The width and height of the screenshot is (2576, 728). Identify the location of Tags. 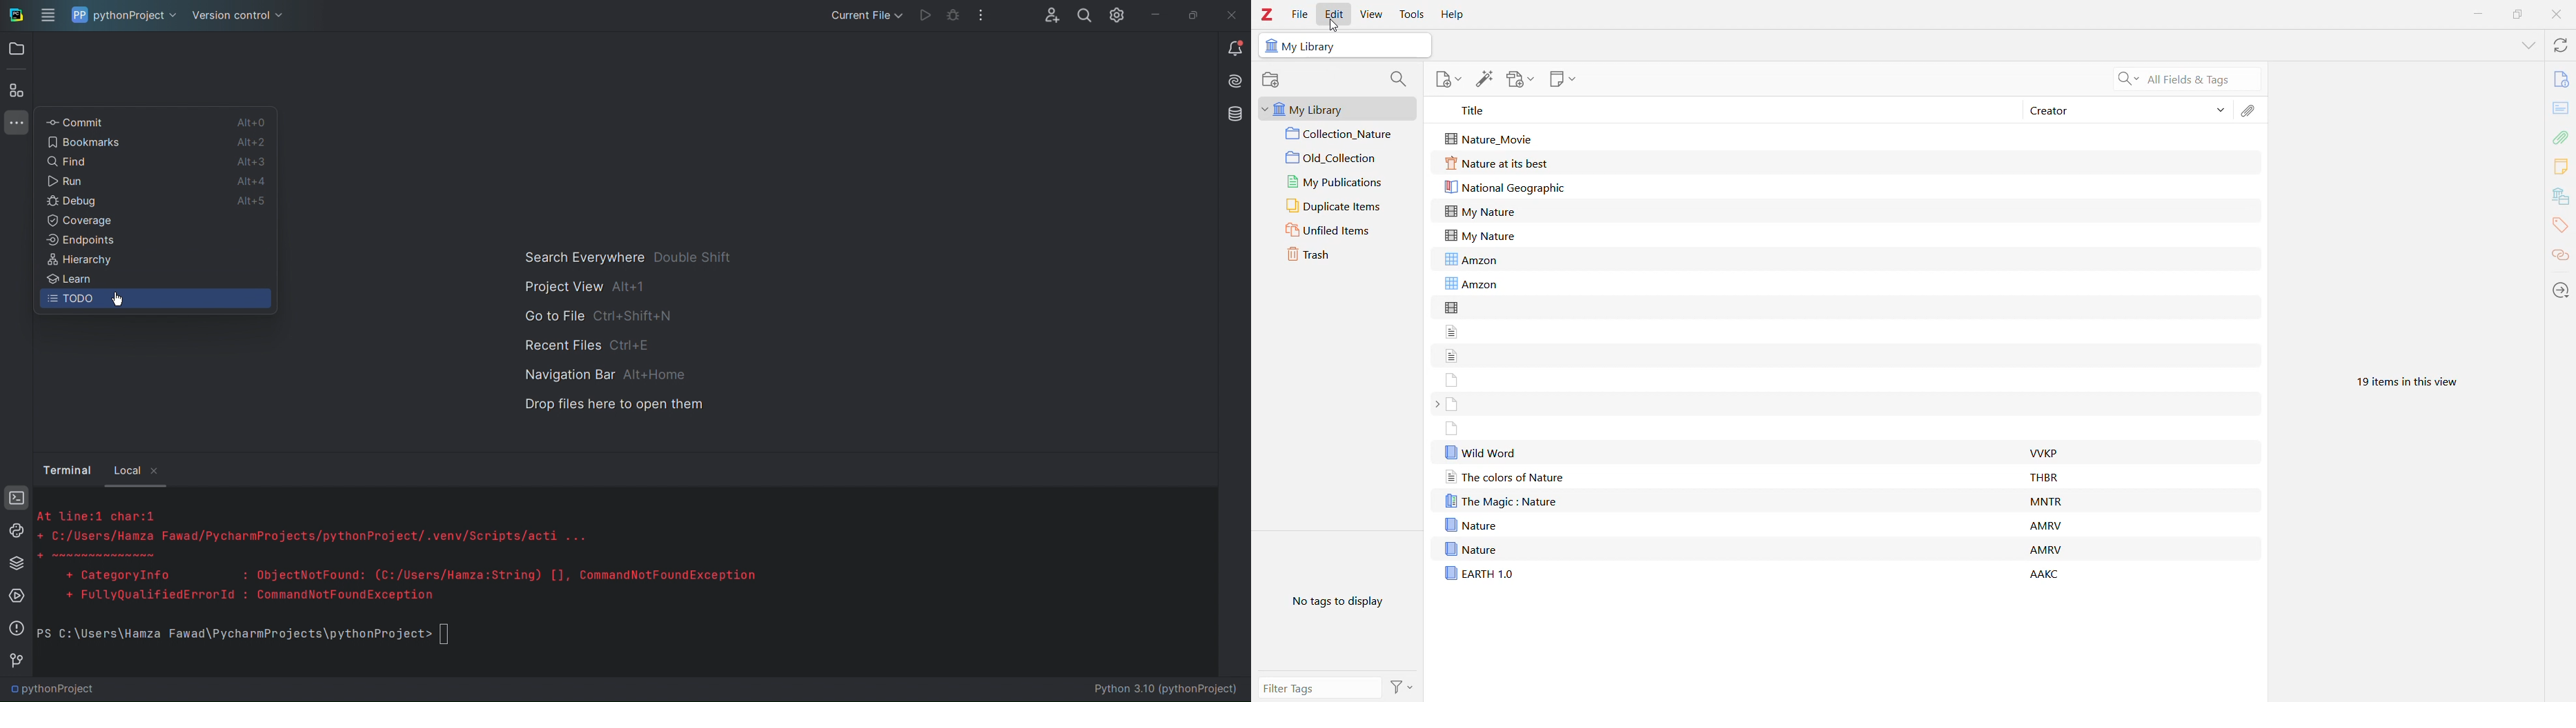
(2561, 228).